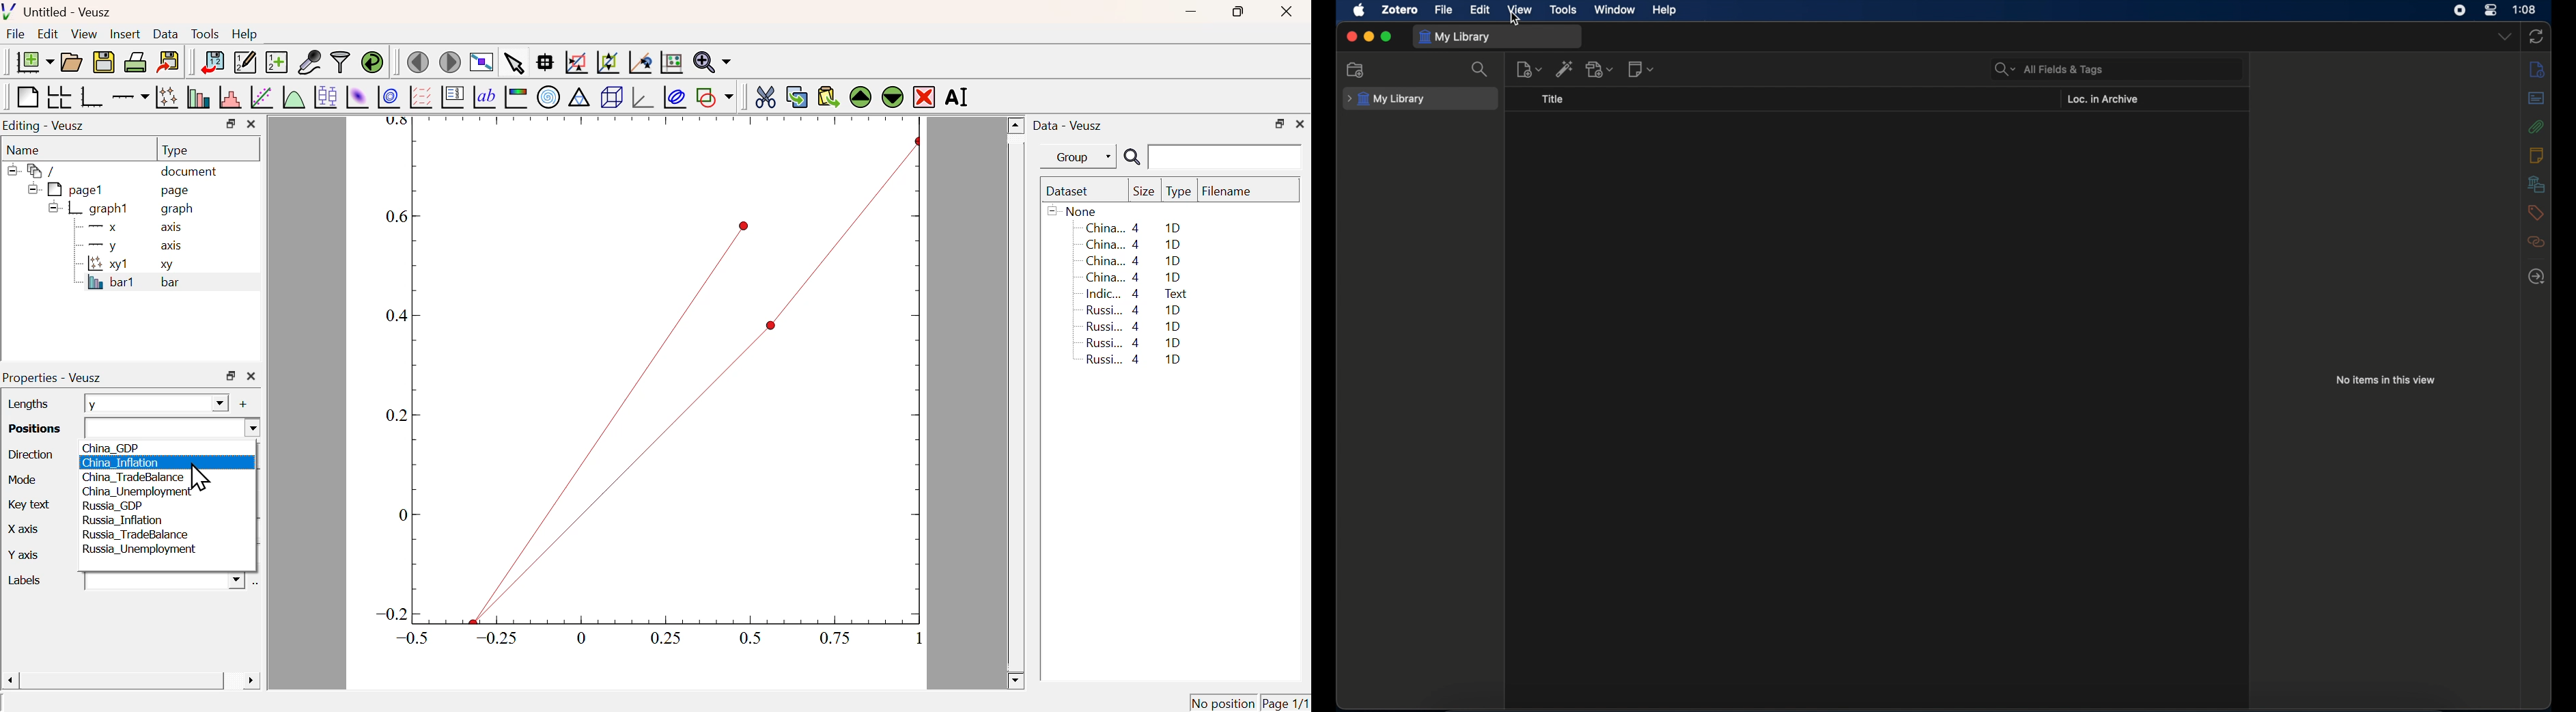  Describe the element at coordinates (2537, 184) in the screenshot. I see `libraries` at that location.